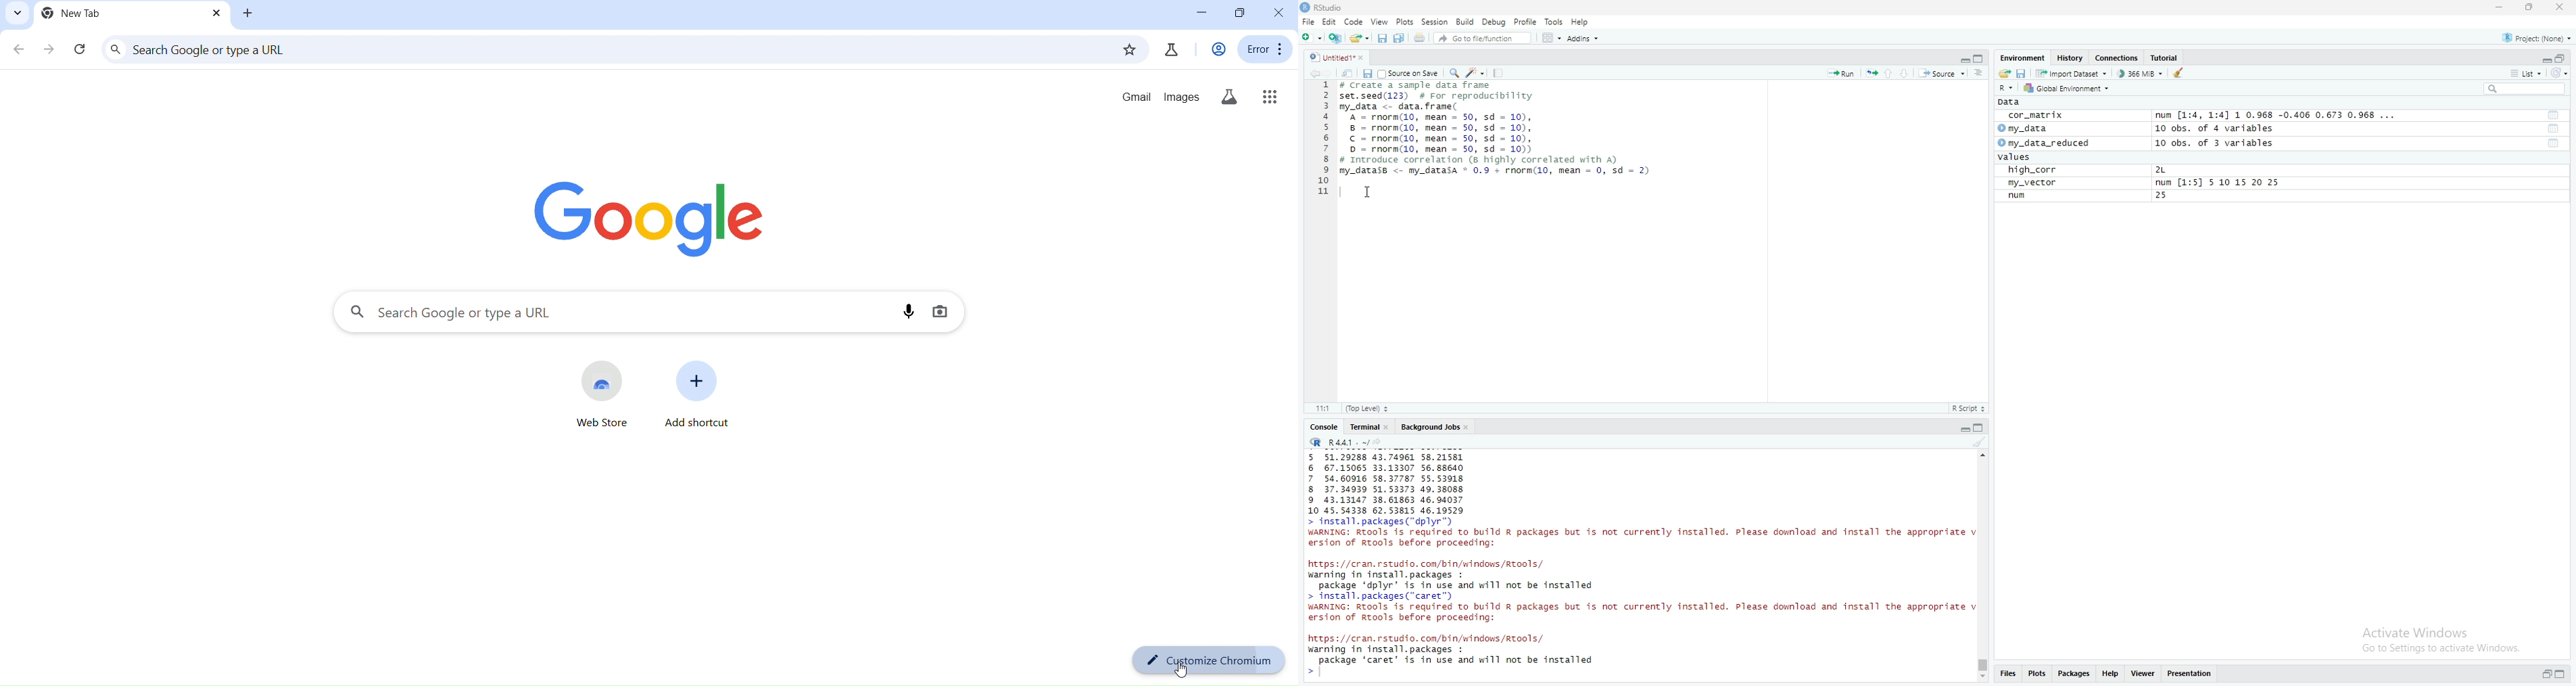 This screenshot has width=2576, height=700. Describe the element at coordinates (2530, 7) in the screenshot. I see `maximise` at that location.